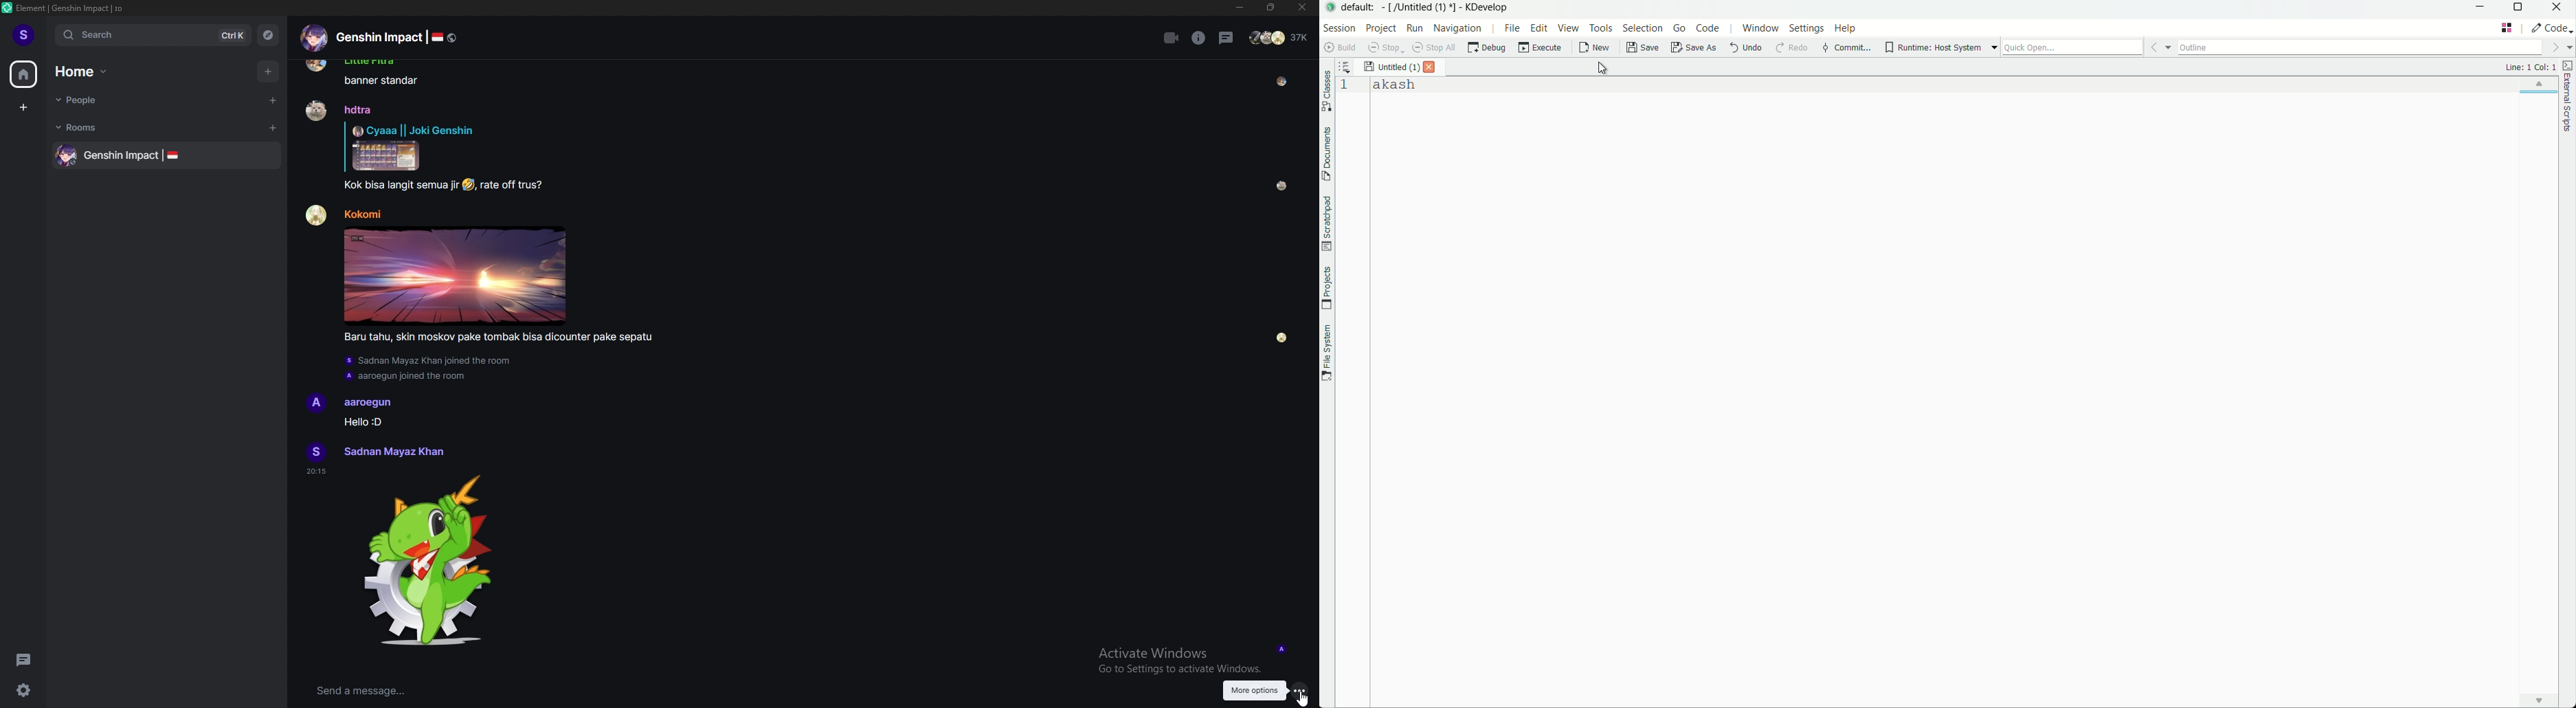 This screenshot has width=2576, height=728. I want to click on aaroegun, so click(368, 403).